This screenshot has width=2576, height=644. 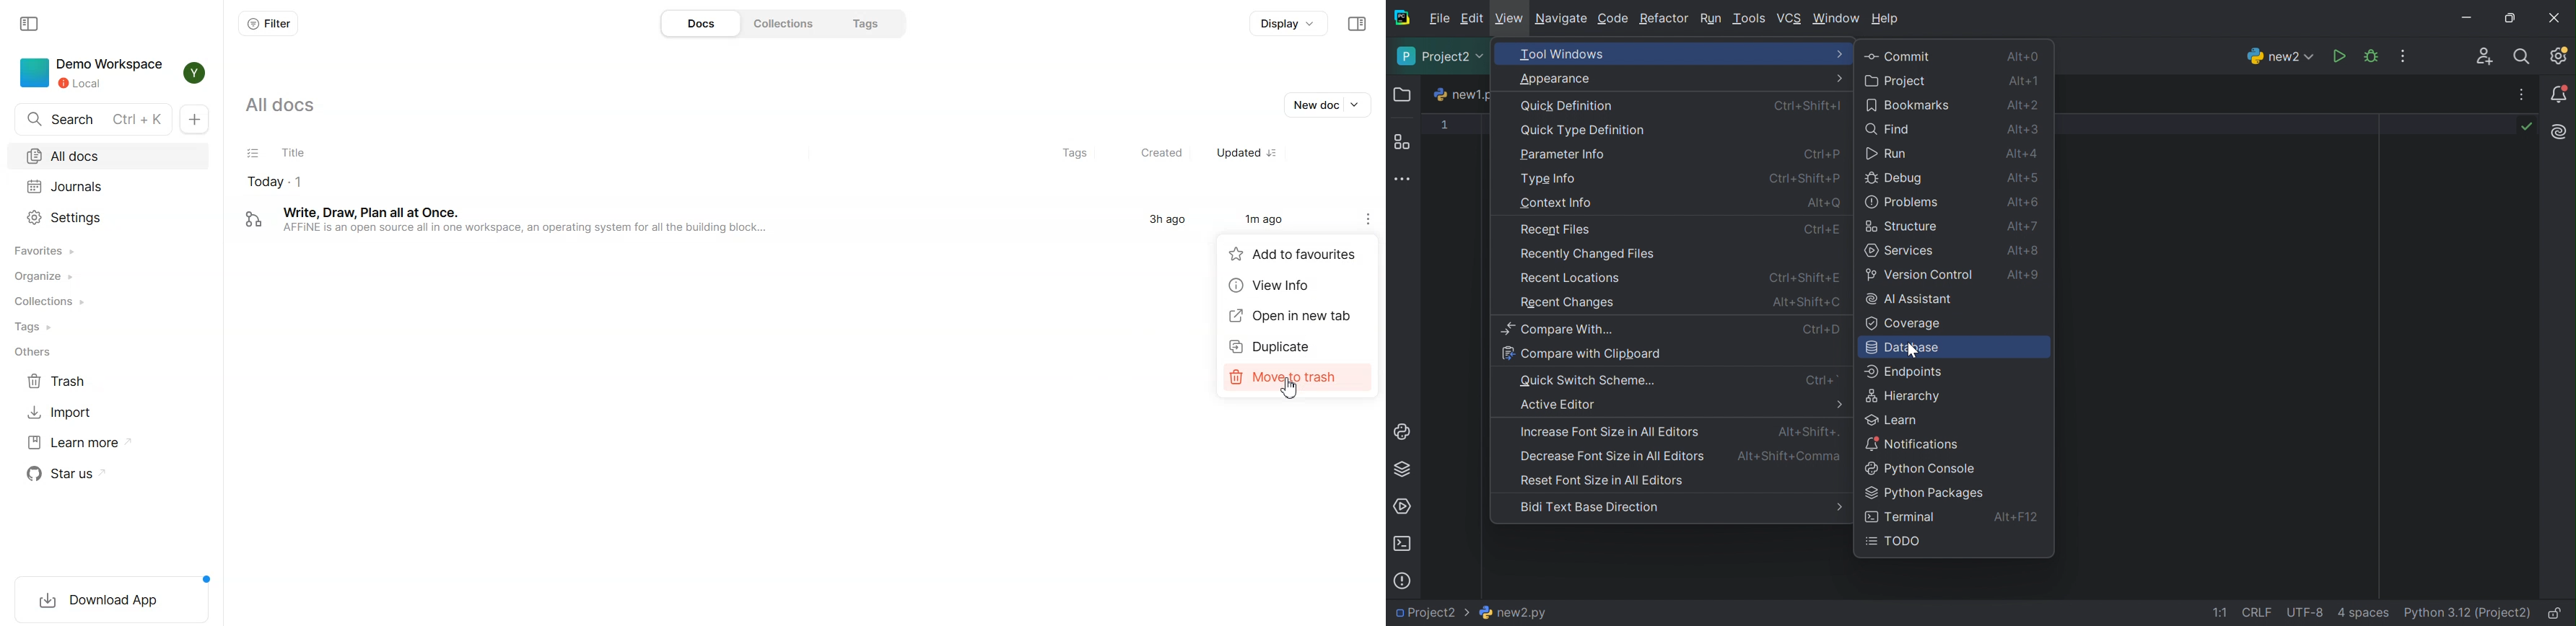 What do you see at coordinates (1589, 381) in the screenshot?
I see `Quick Switch Scheme...` at bounding box center [1589, 381].